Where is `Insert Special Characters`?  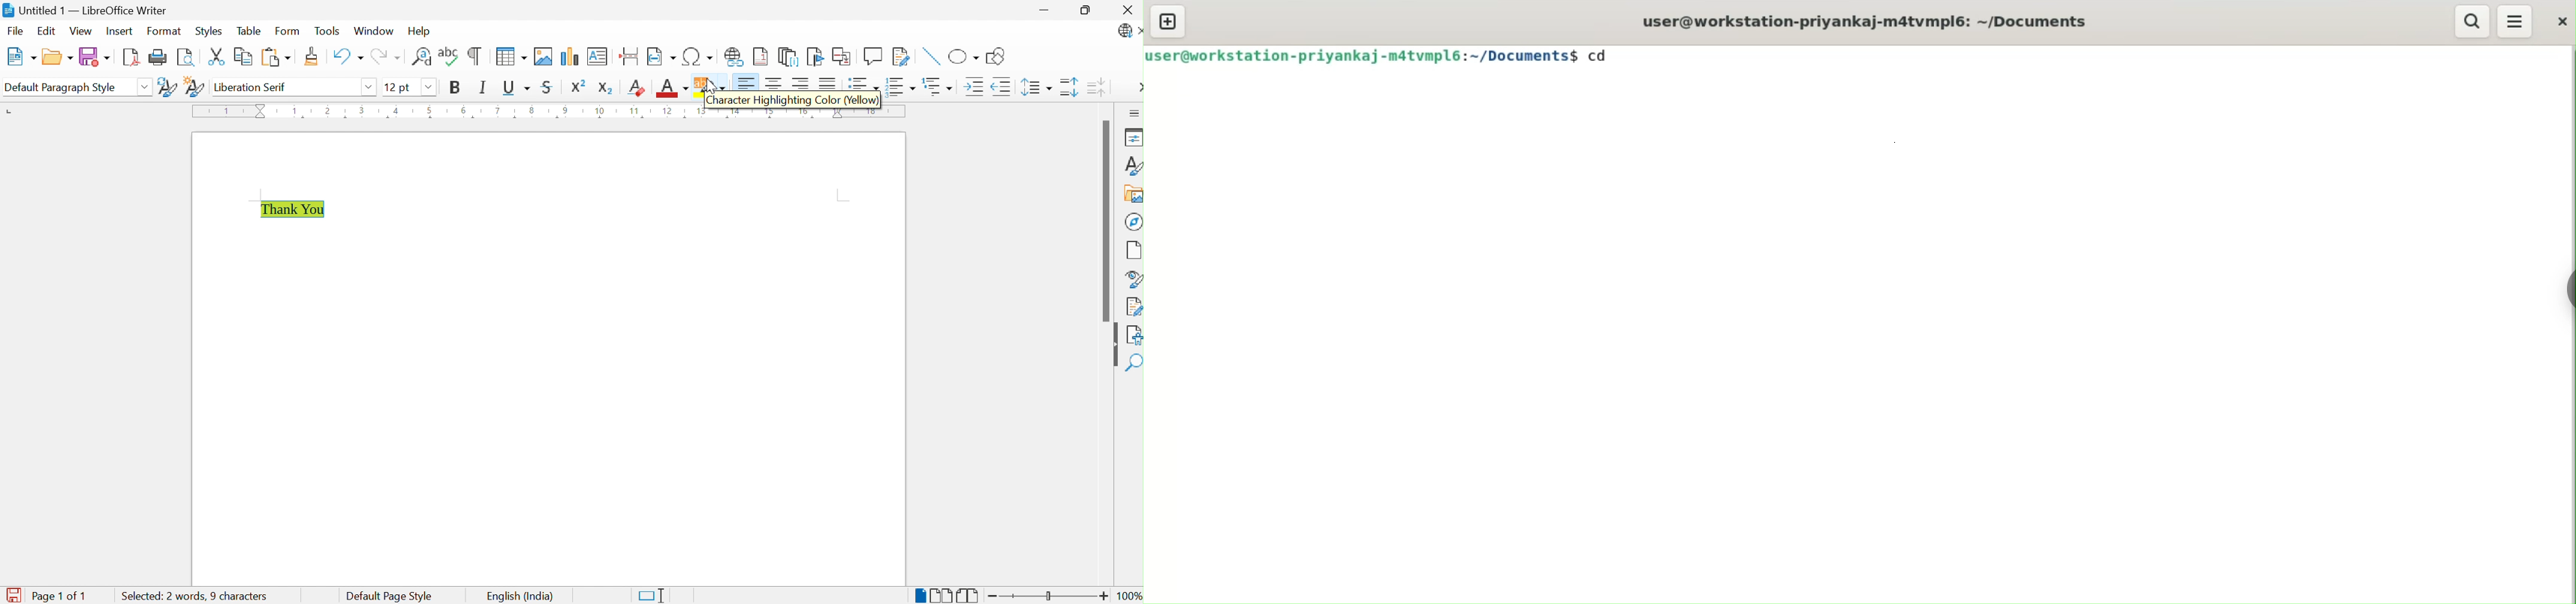 Insert Special Characters is located at coordinates (698, 56).